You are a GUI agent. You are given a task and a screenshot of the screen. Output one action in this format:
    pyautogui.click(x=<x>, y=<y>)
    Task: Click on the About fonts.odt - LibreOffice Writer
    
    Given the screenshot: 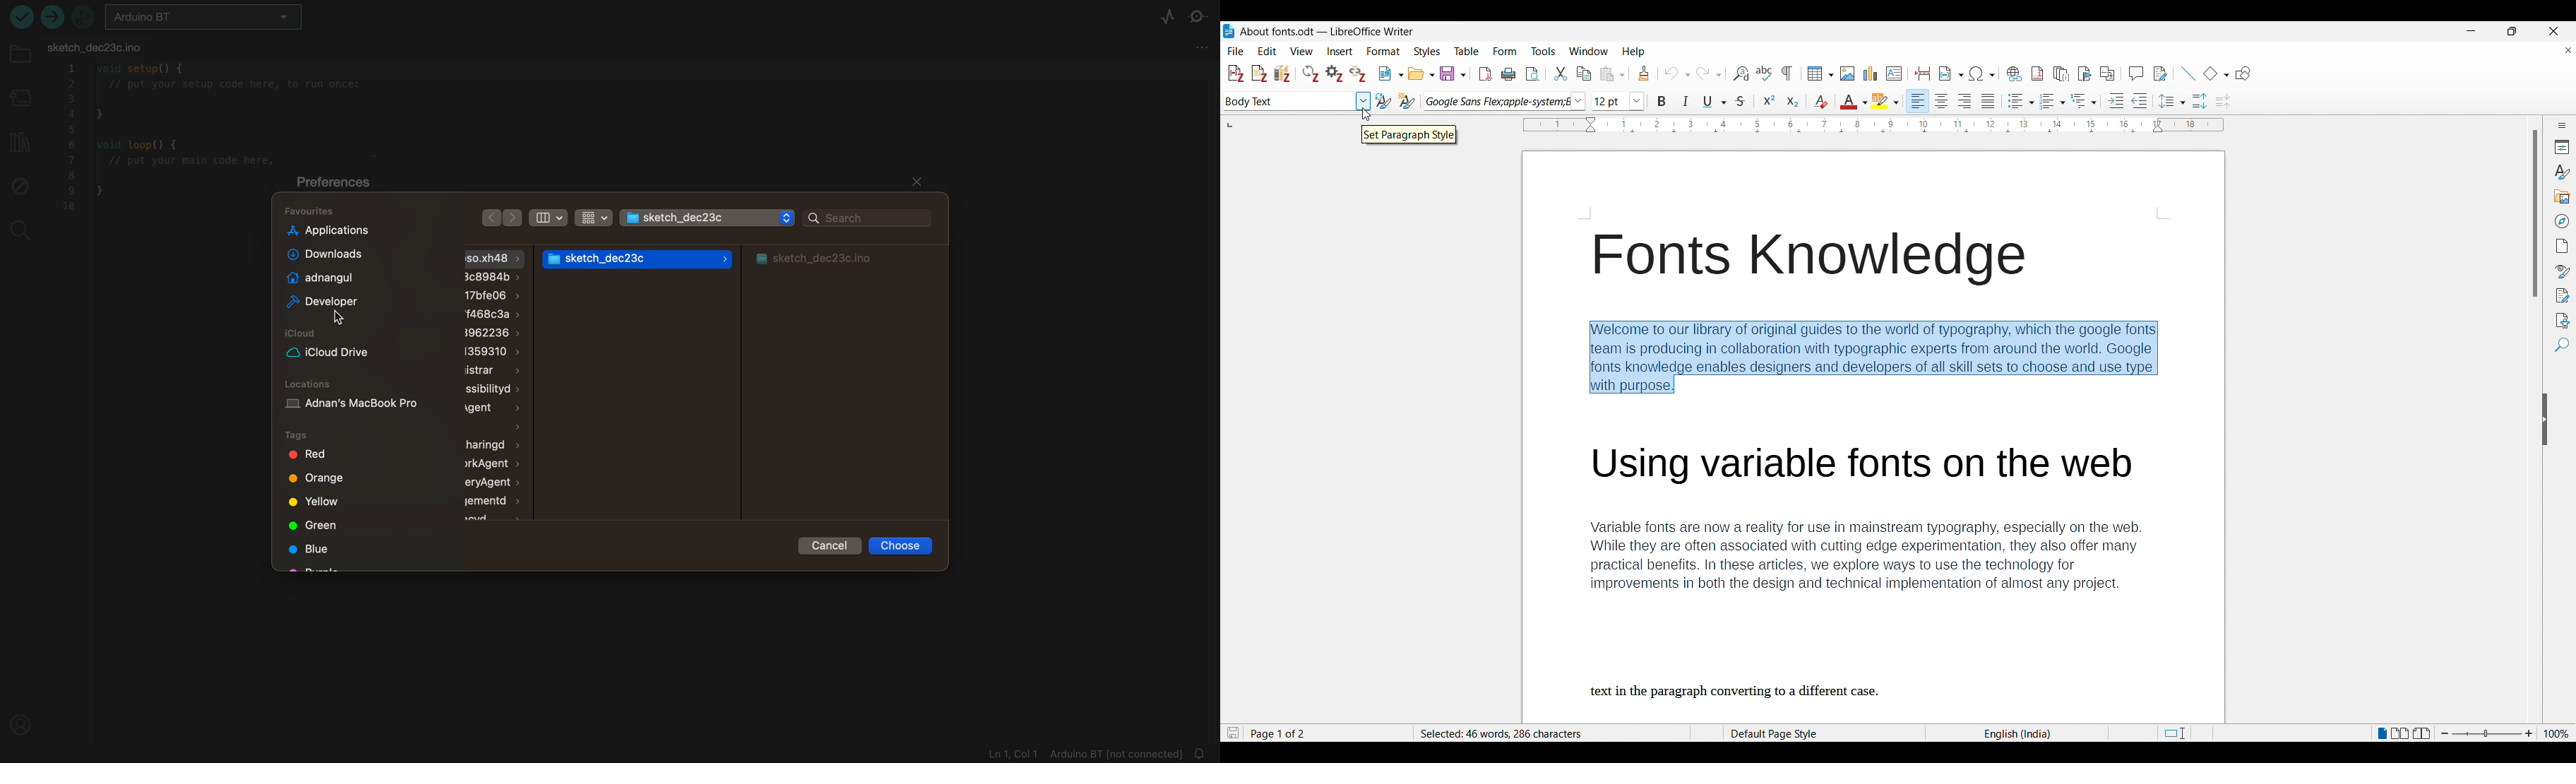 What is the action you would take?
    pyautogui.click(x=1328, y=30)
    